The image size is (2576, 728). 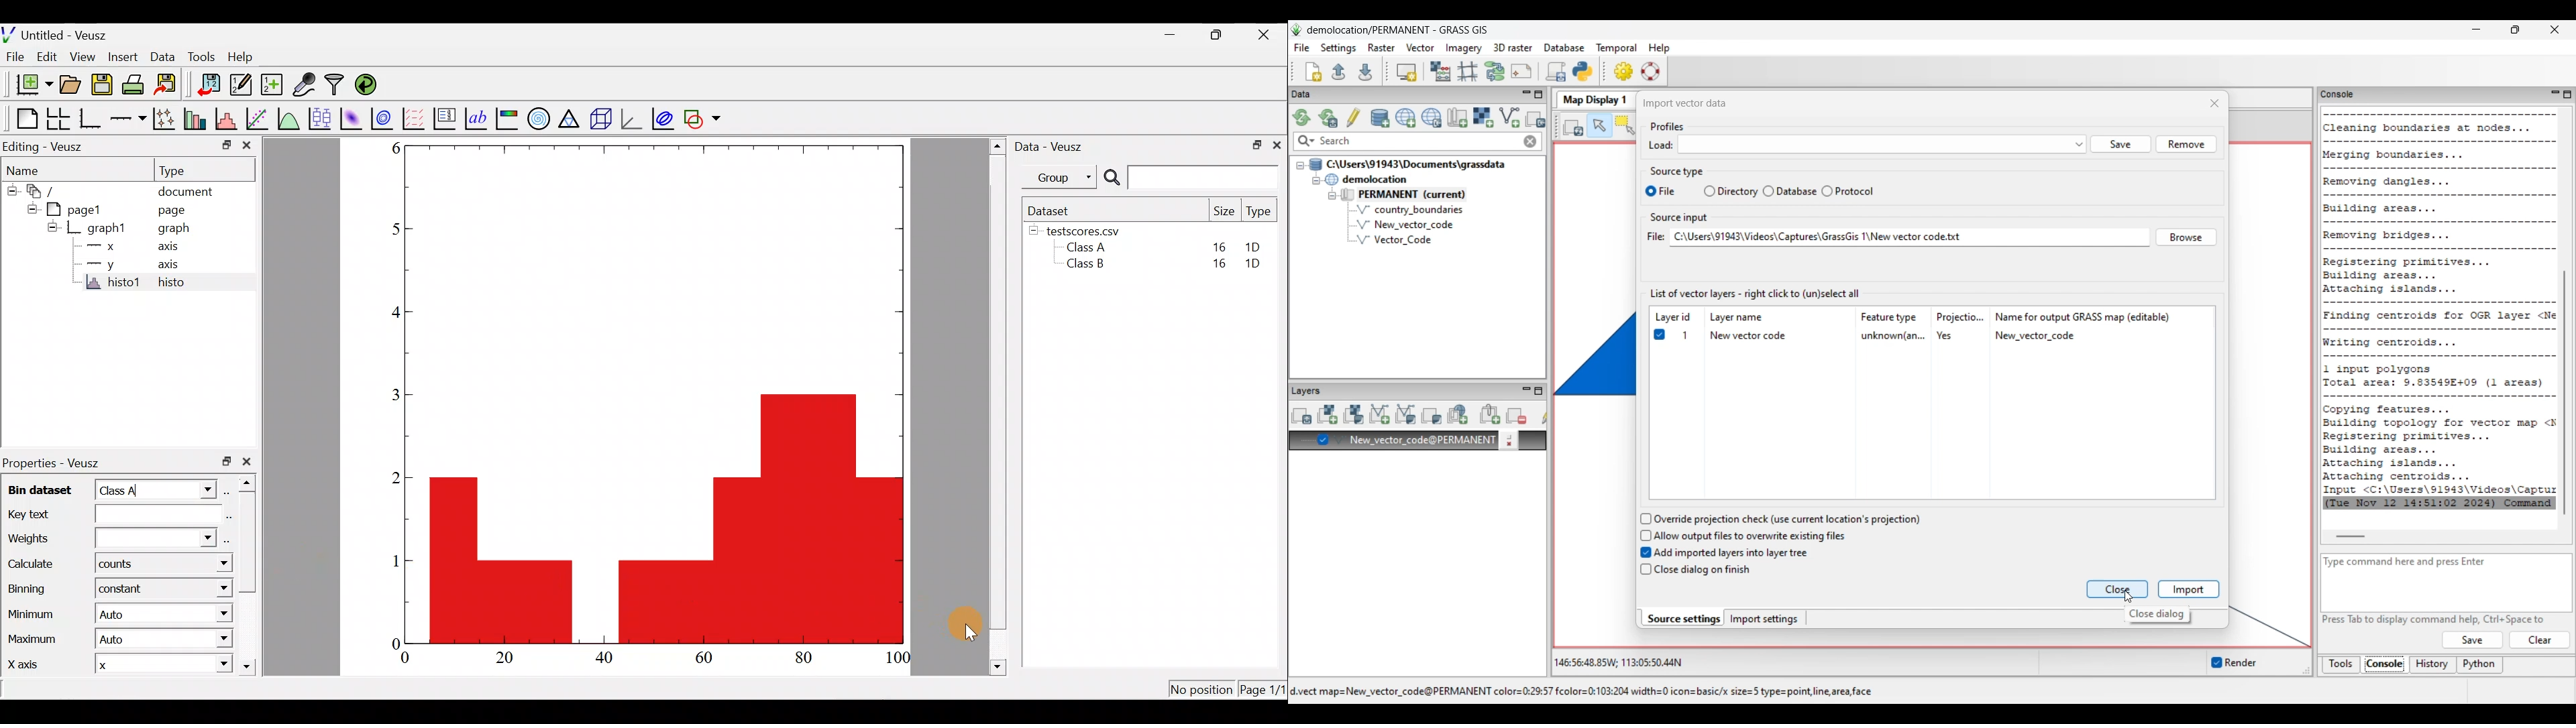 What do you see at coordinates (197, 119) in the screenshot?
I see `Plot bar charts` at bounding box center [197, 119].